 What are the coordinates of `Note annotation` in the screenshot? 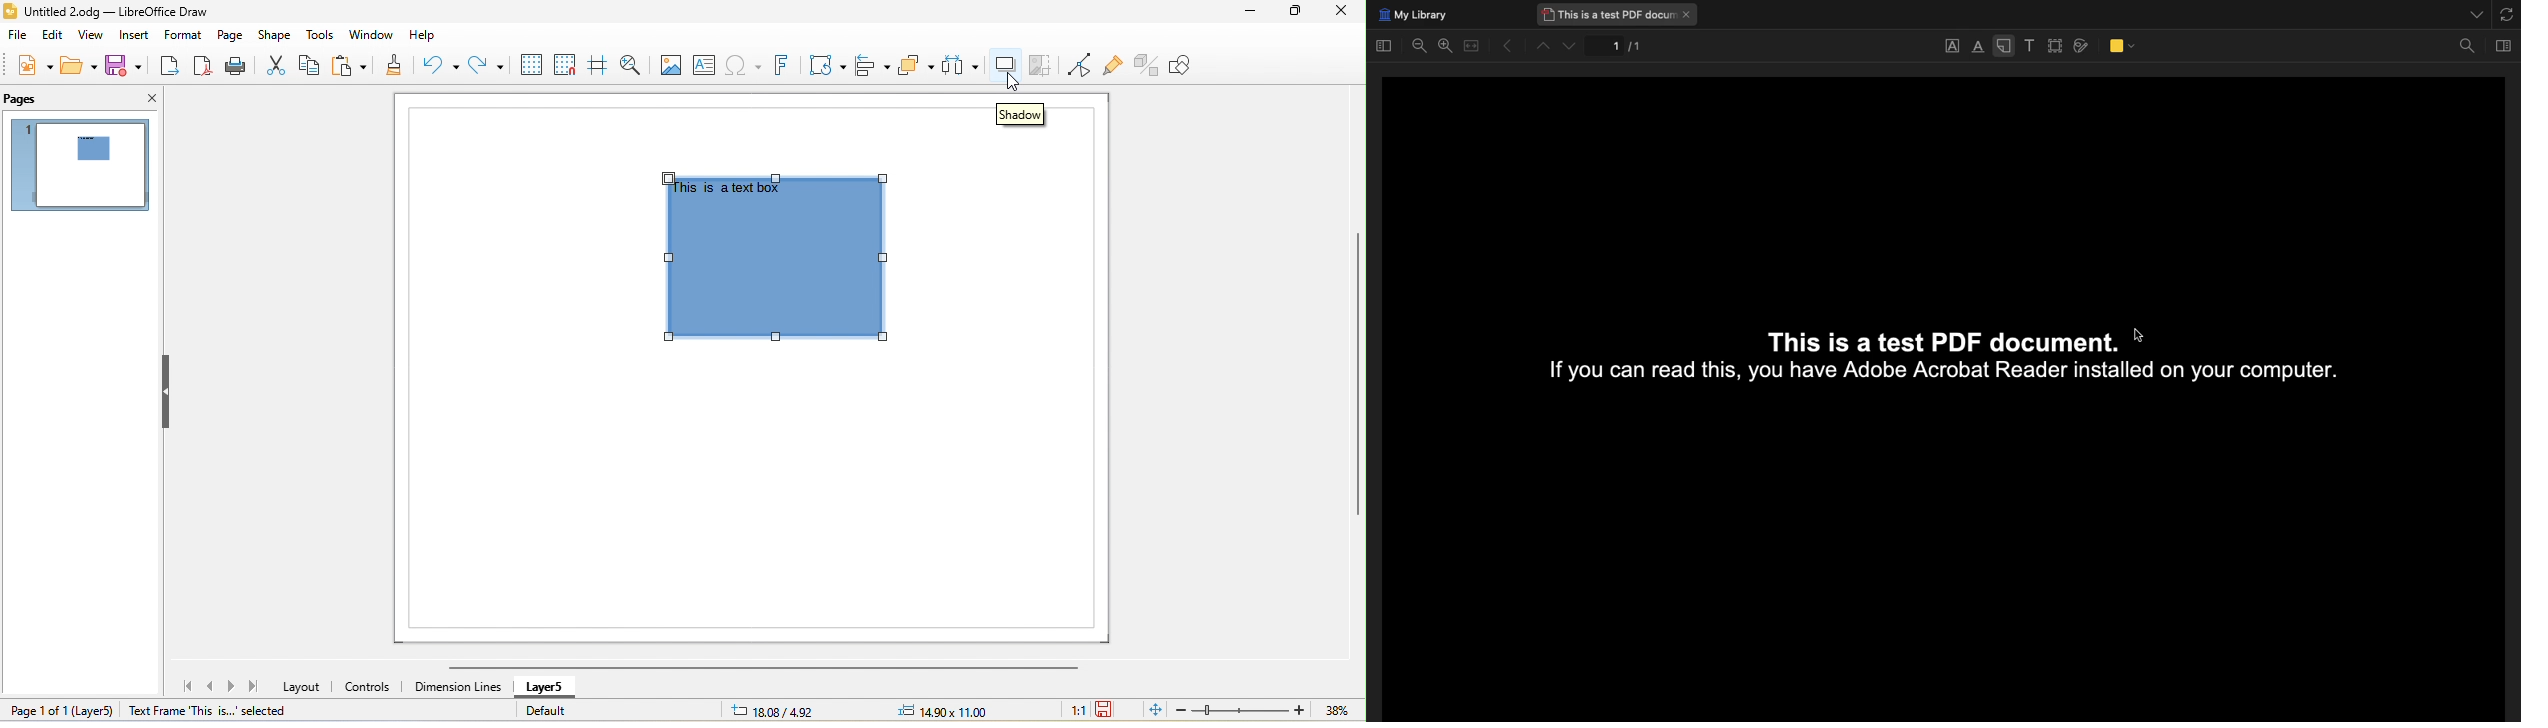 It's located at (2003, 48).